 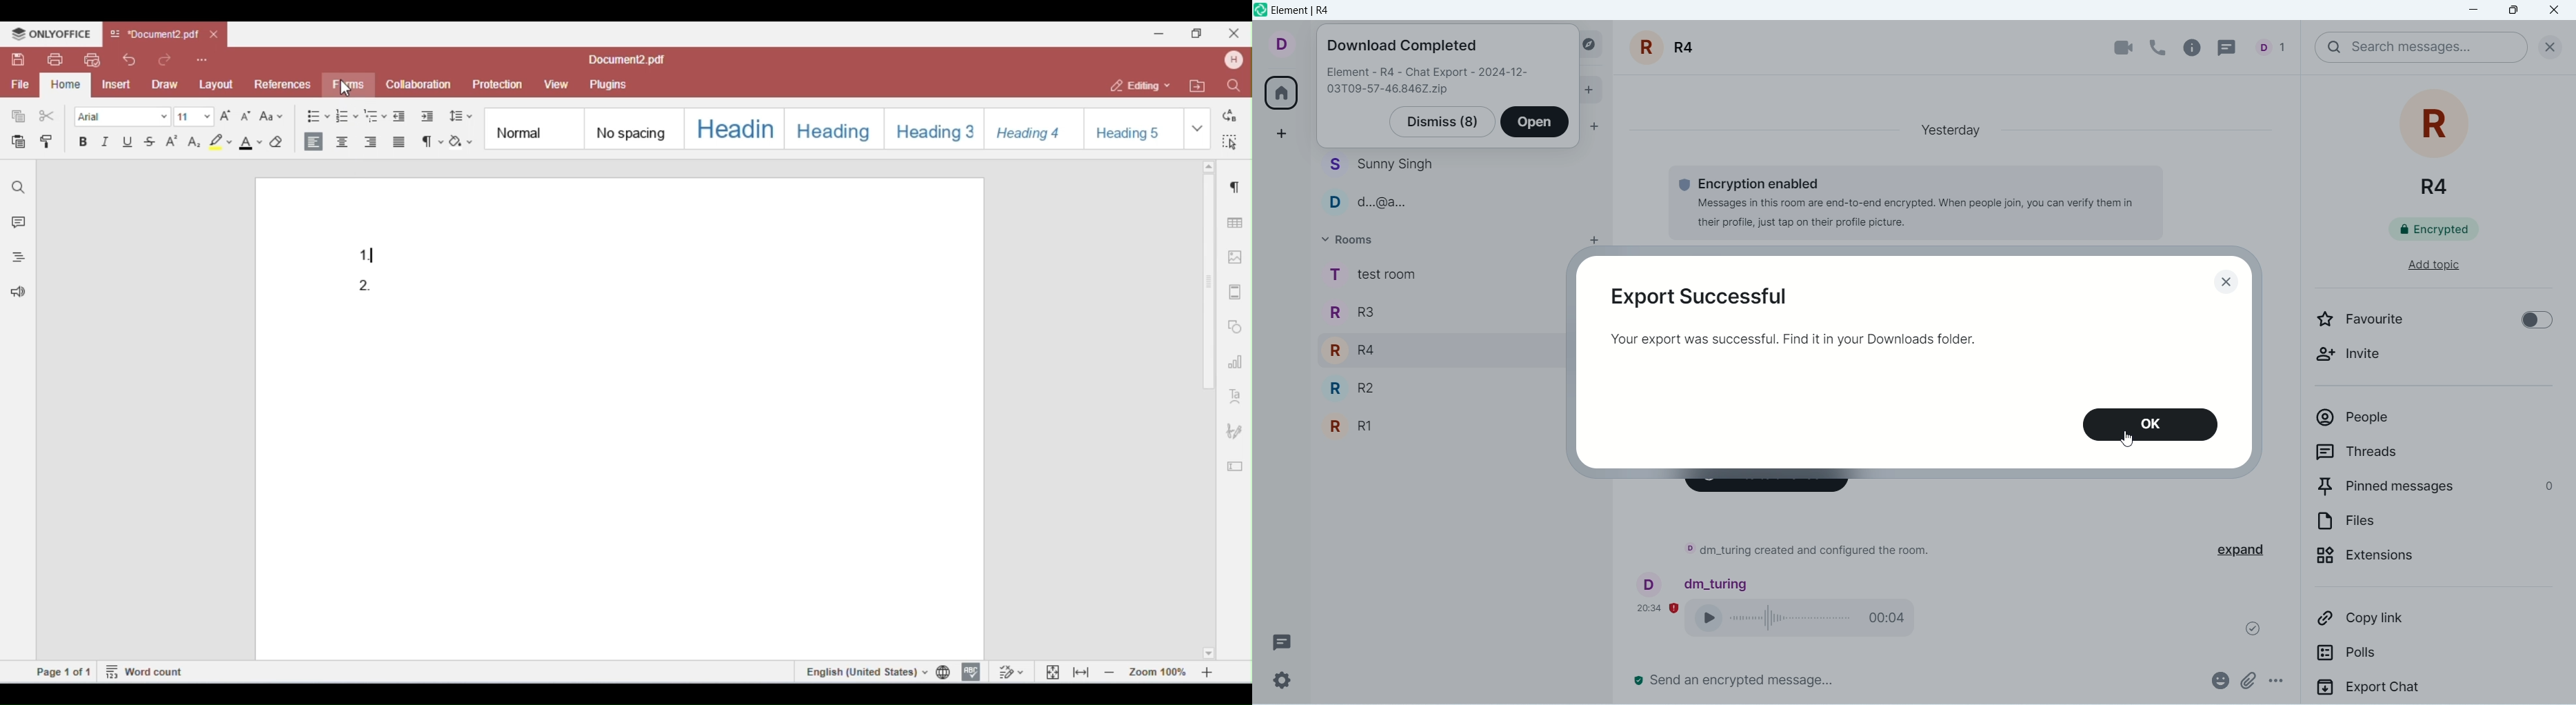 I want to click on add topic, so click(x=2421, y=272).